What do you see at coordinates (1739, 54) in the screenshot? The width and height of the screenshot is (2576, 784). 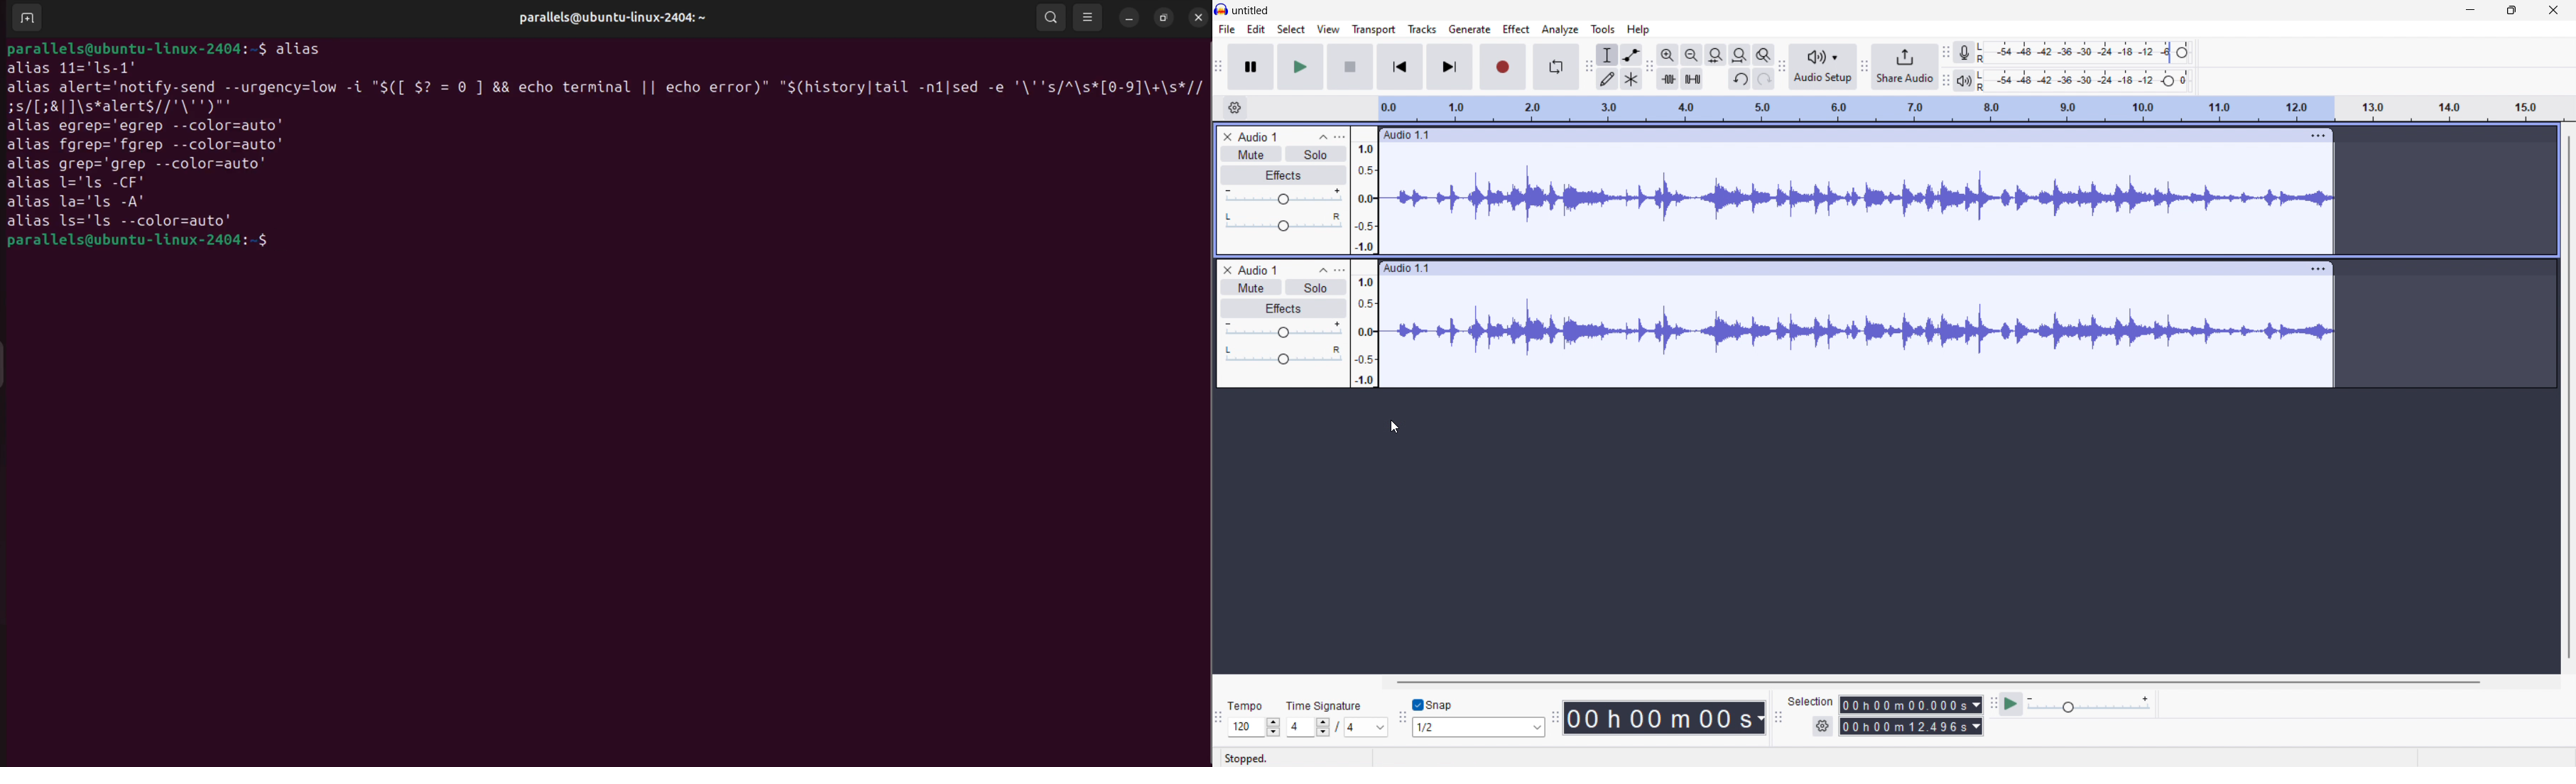 I see `fit project to width` at bounding box center [1739, 54].